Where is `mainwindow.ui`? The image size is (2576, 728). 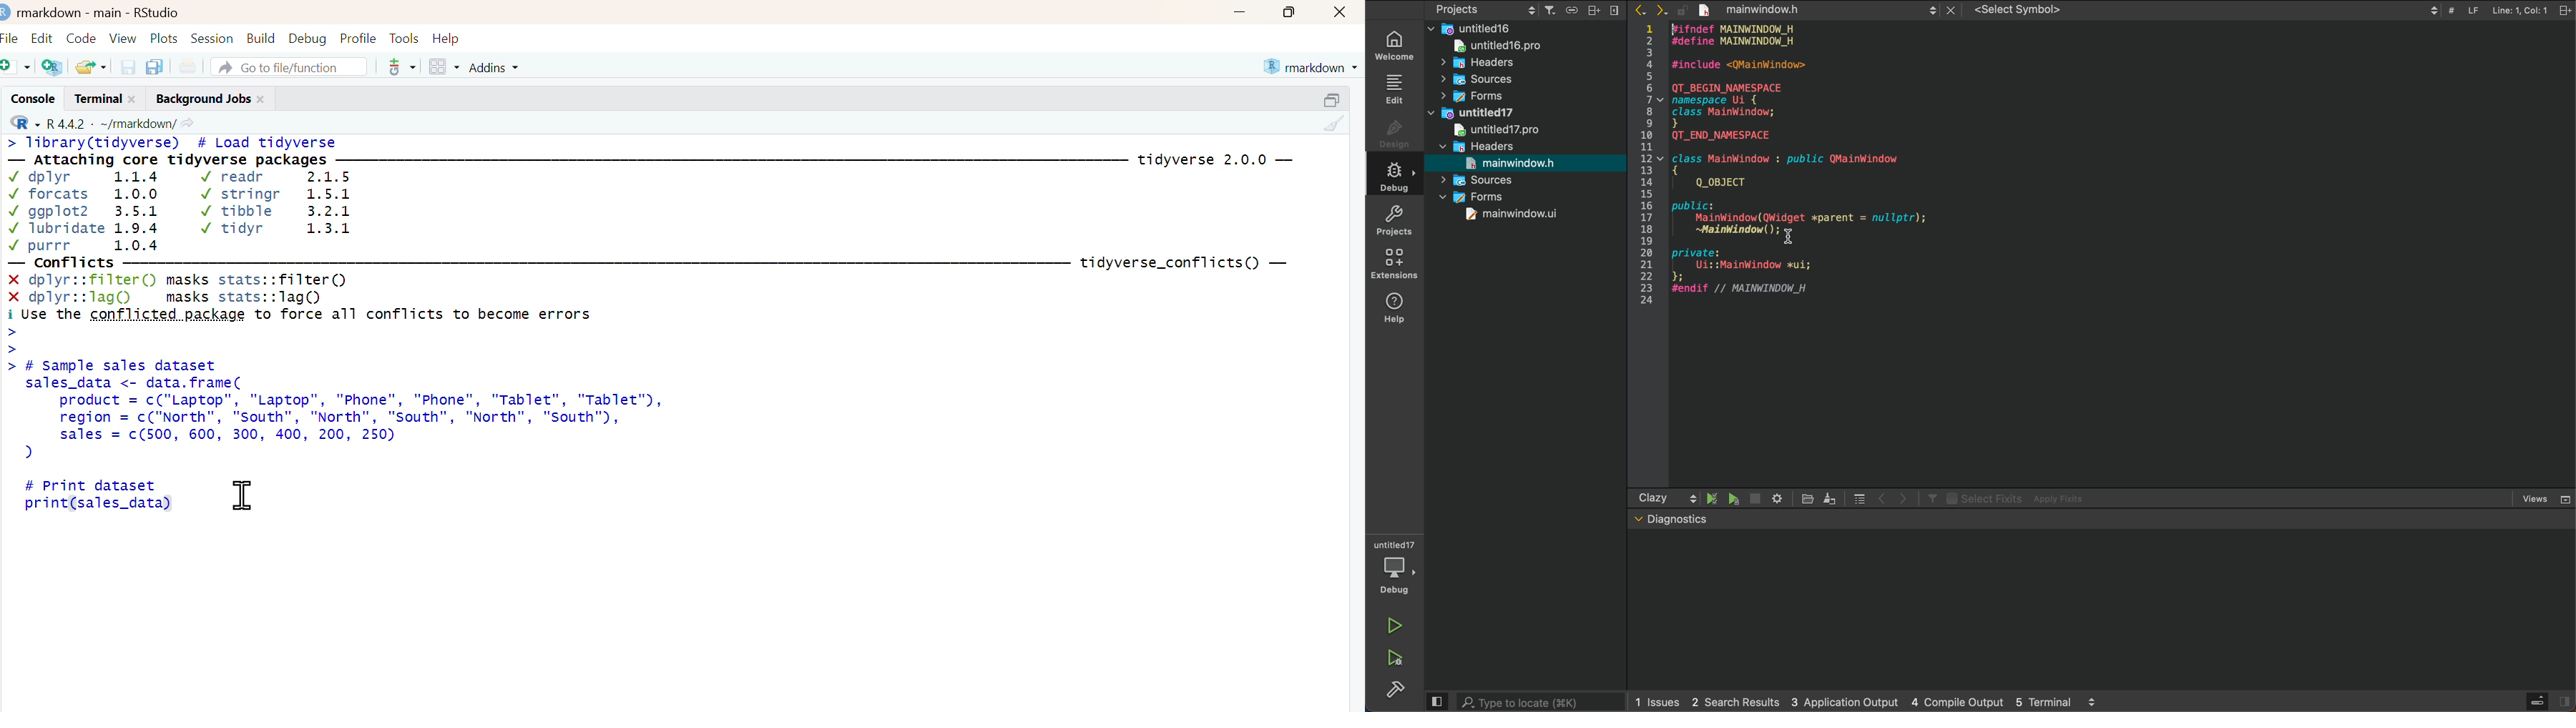 mainwindow.ui is located at coordinates (1514, 215).